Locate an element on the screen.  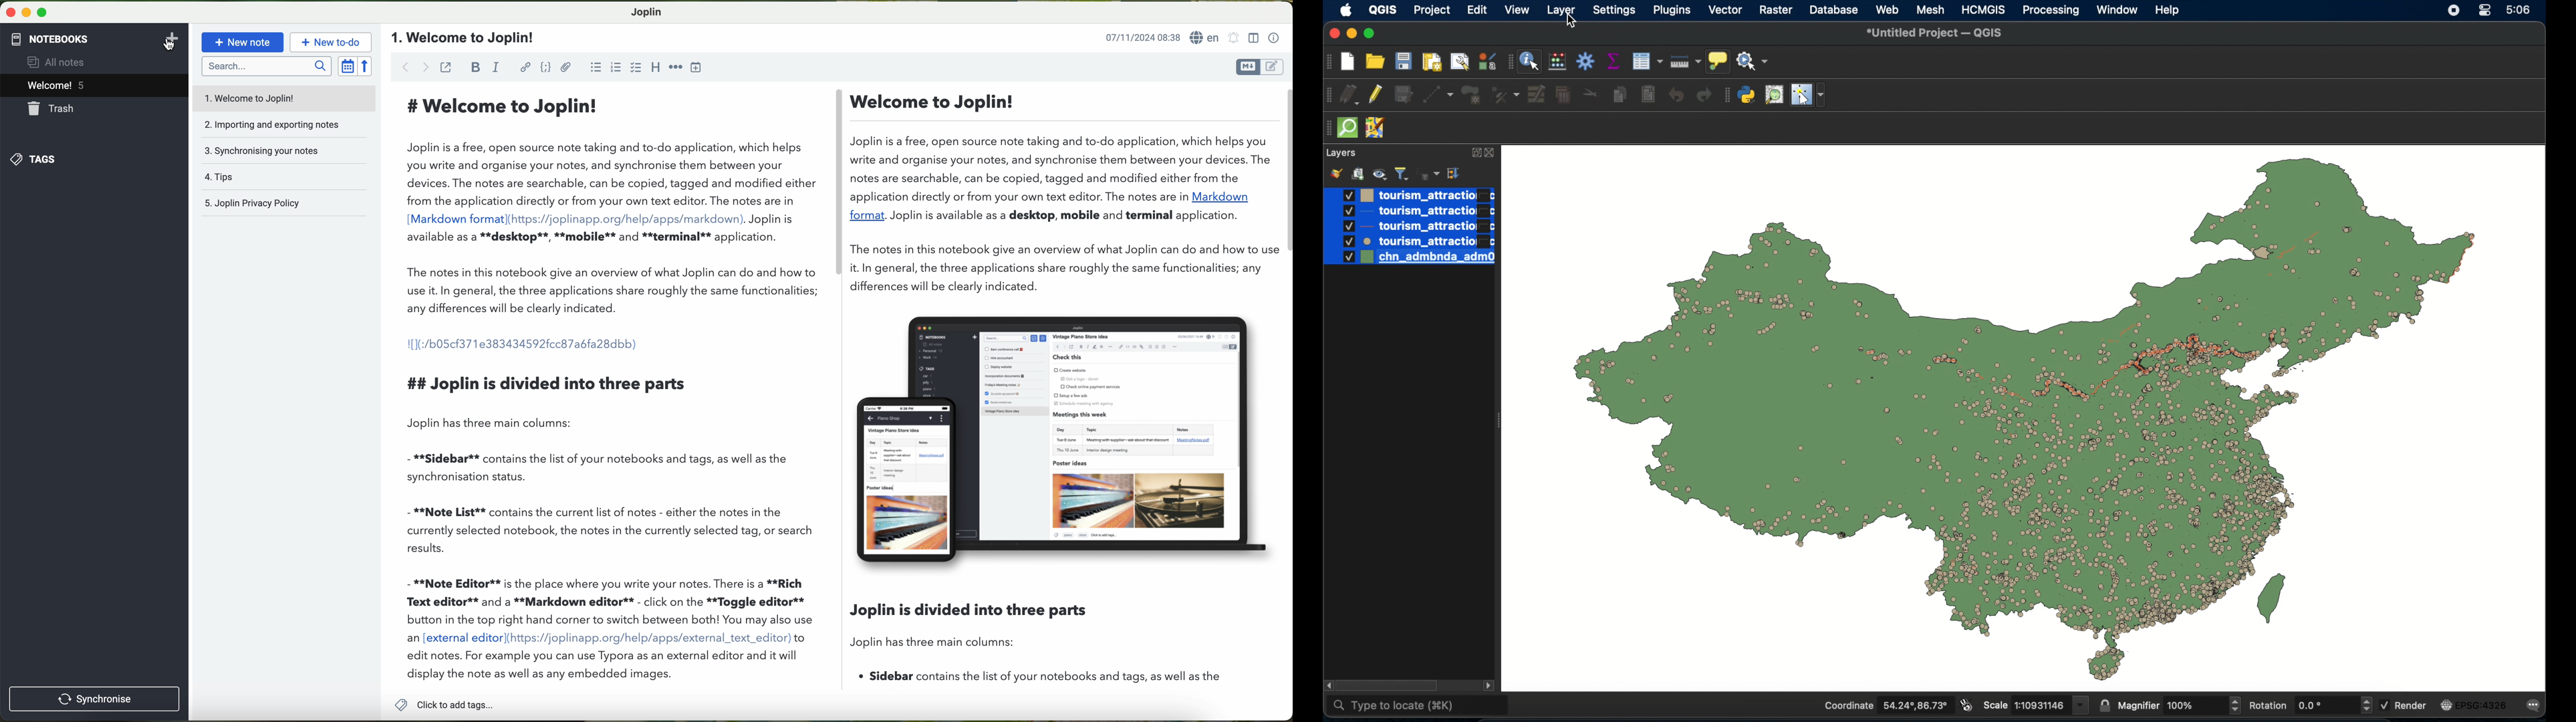
welcome! 5 is located at coordinates (48, 86).